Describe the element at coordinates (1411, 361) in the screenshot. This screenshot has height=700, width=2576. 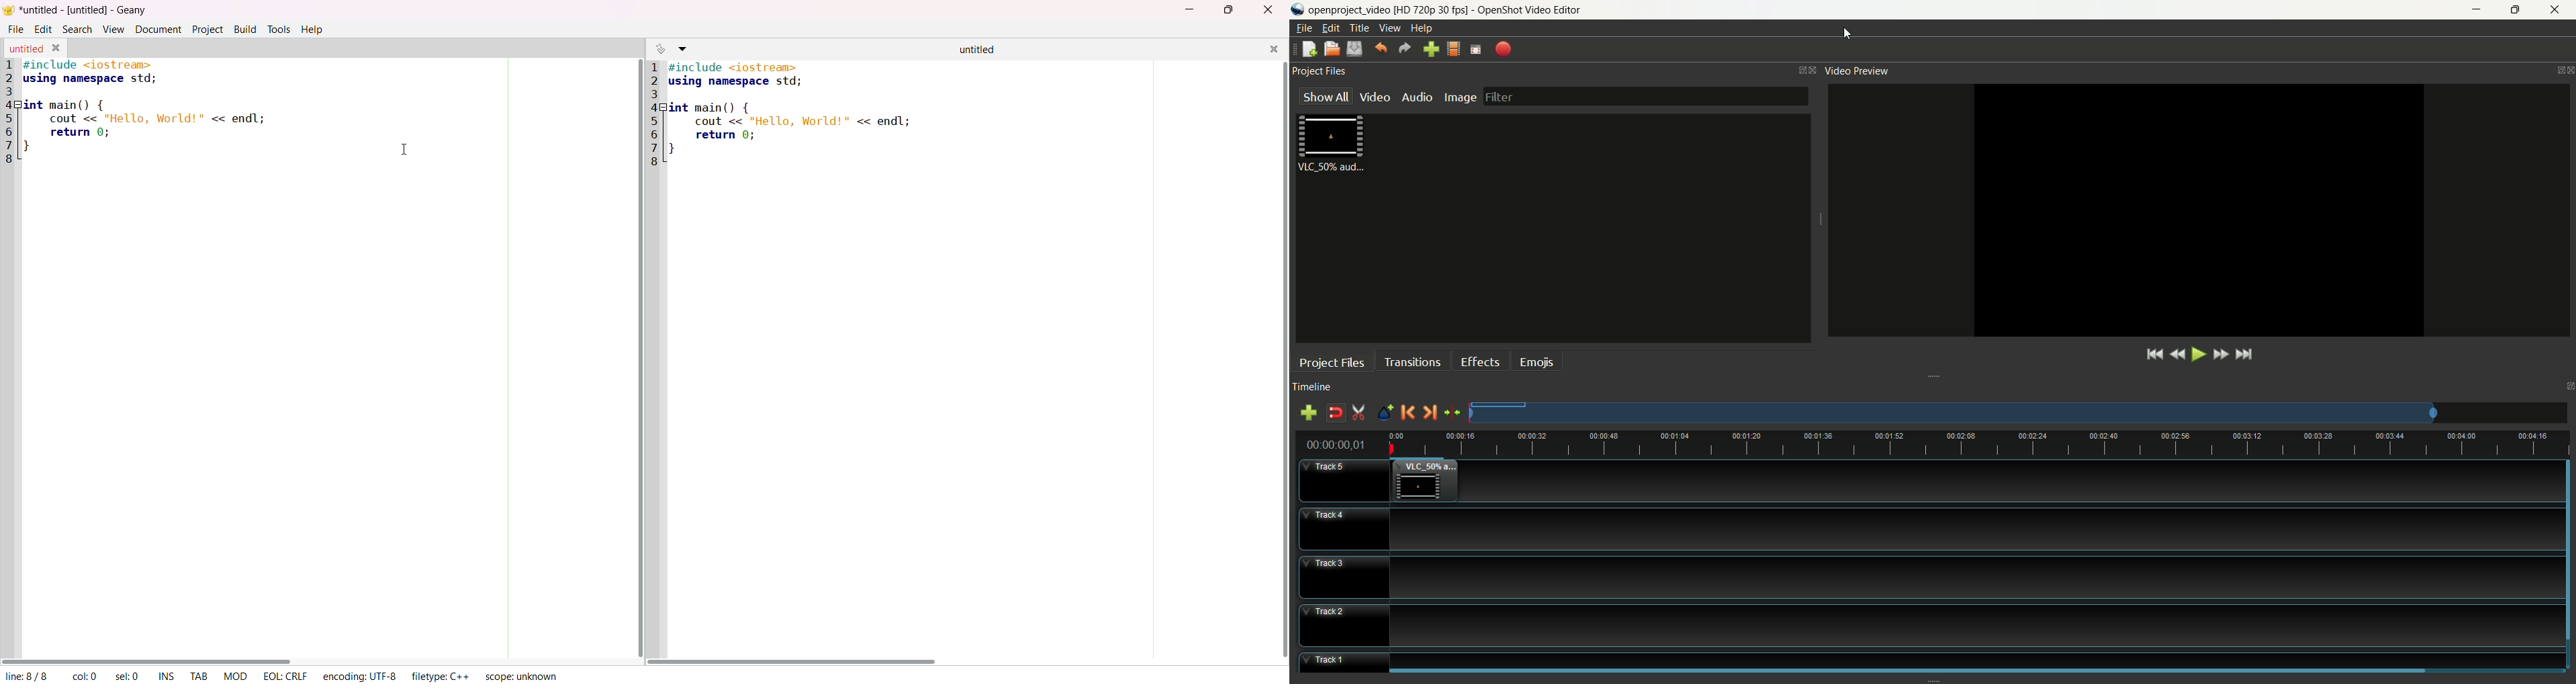
I see `transitions` at that location.